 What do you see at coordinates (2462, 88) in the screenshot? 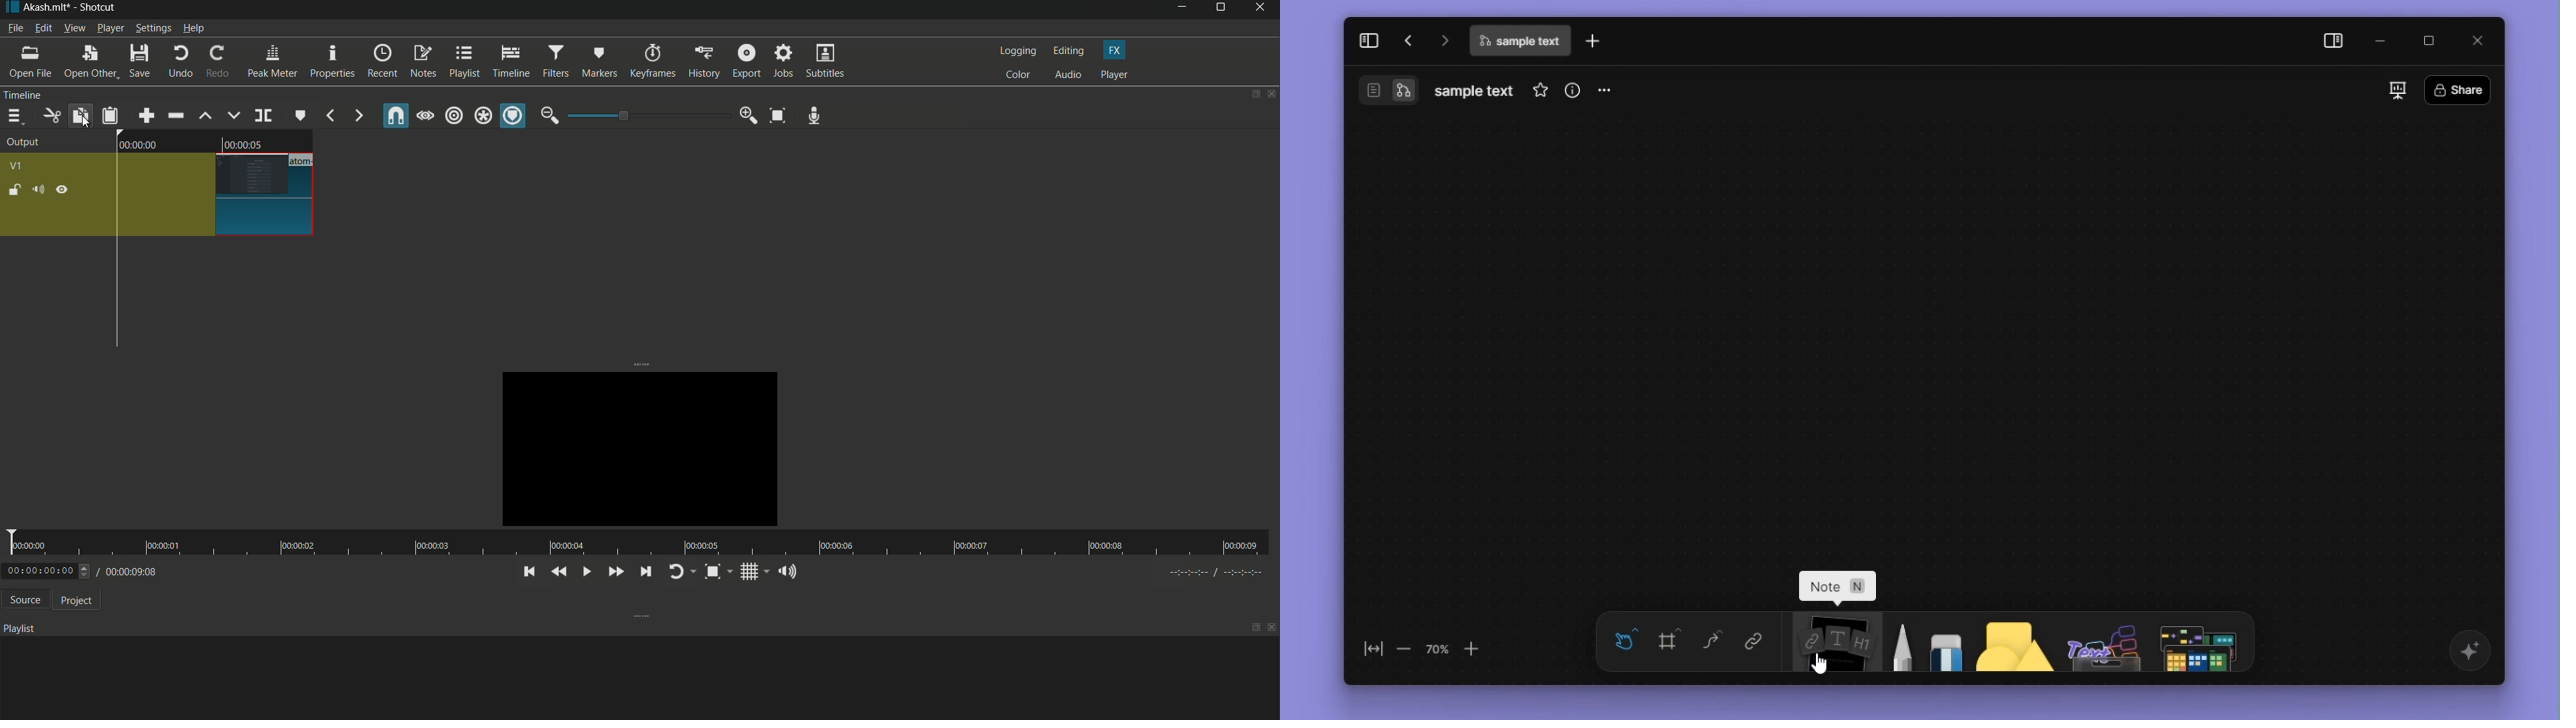
I see `share` at bounding box center [2462, 88].